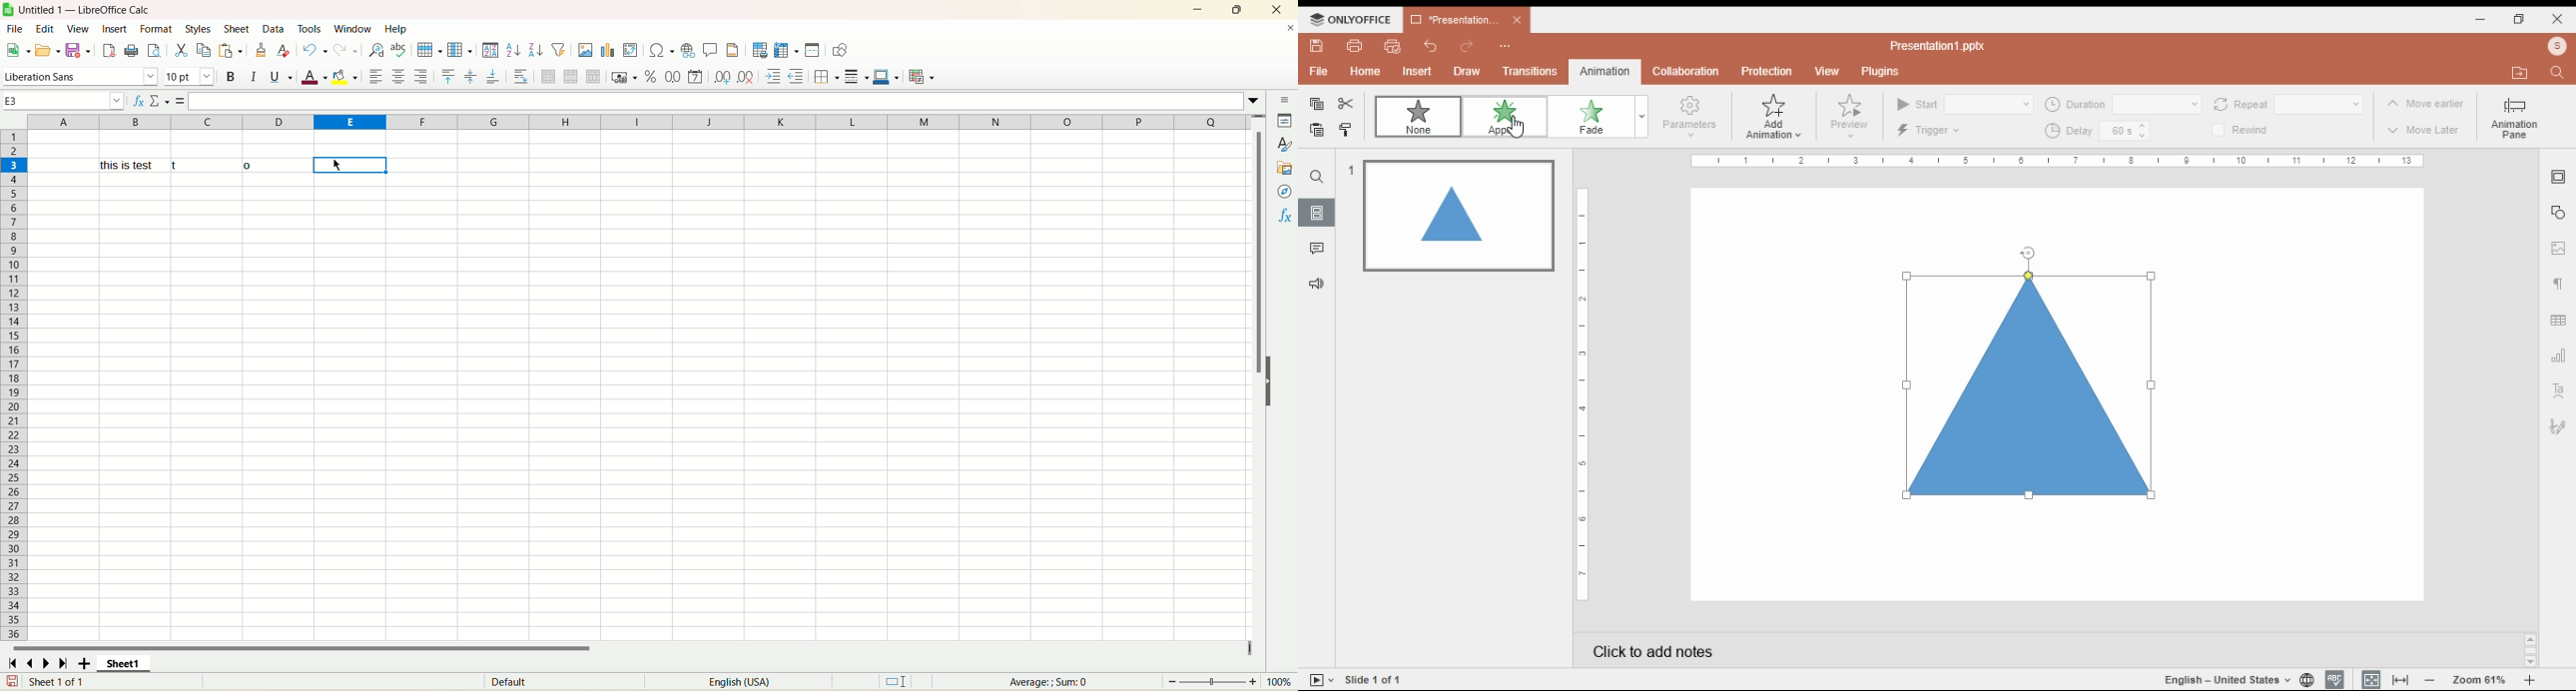 This screenshot has width=2576, height=700. Describe the element at coordinates (923, 77) in the screenshot. I see `conditional` at that location.